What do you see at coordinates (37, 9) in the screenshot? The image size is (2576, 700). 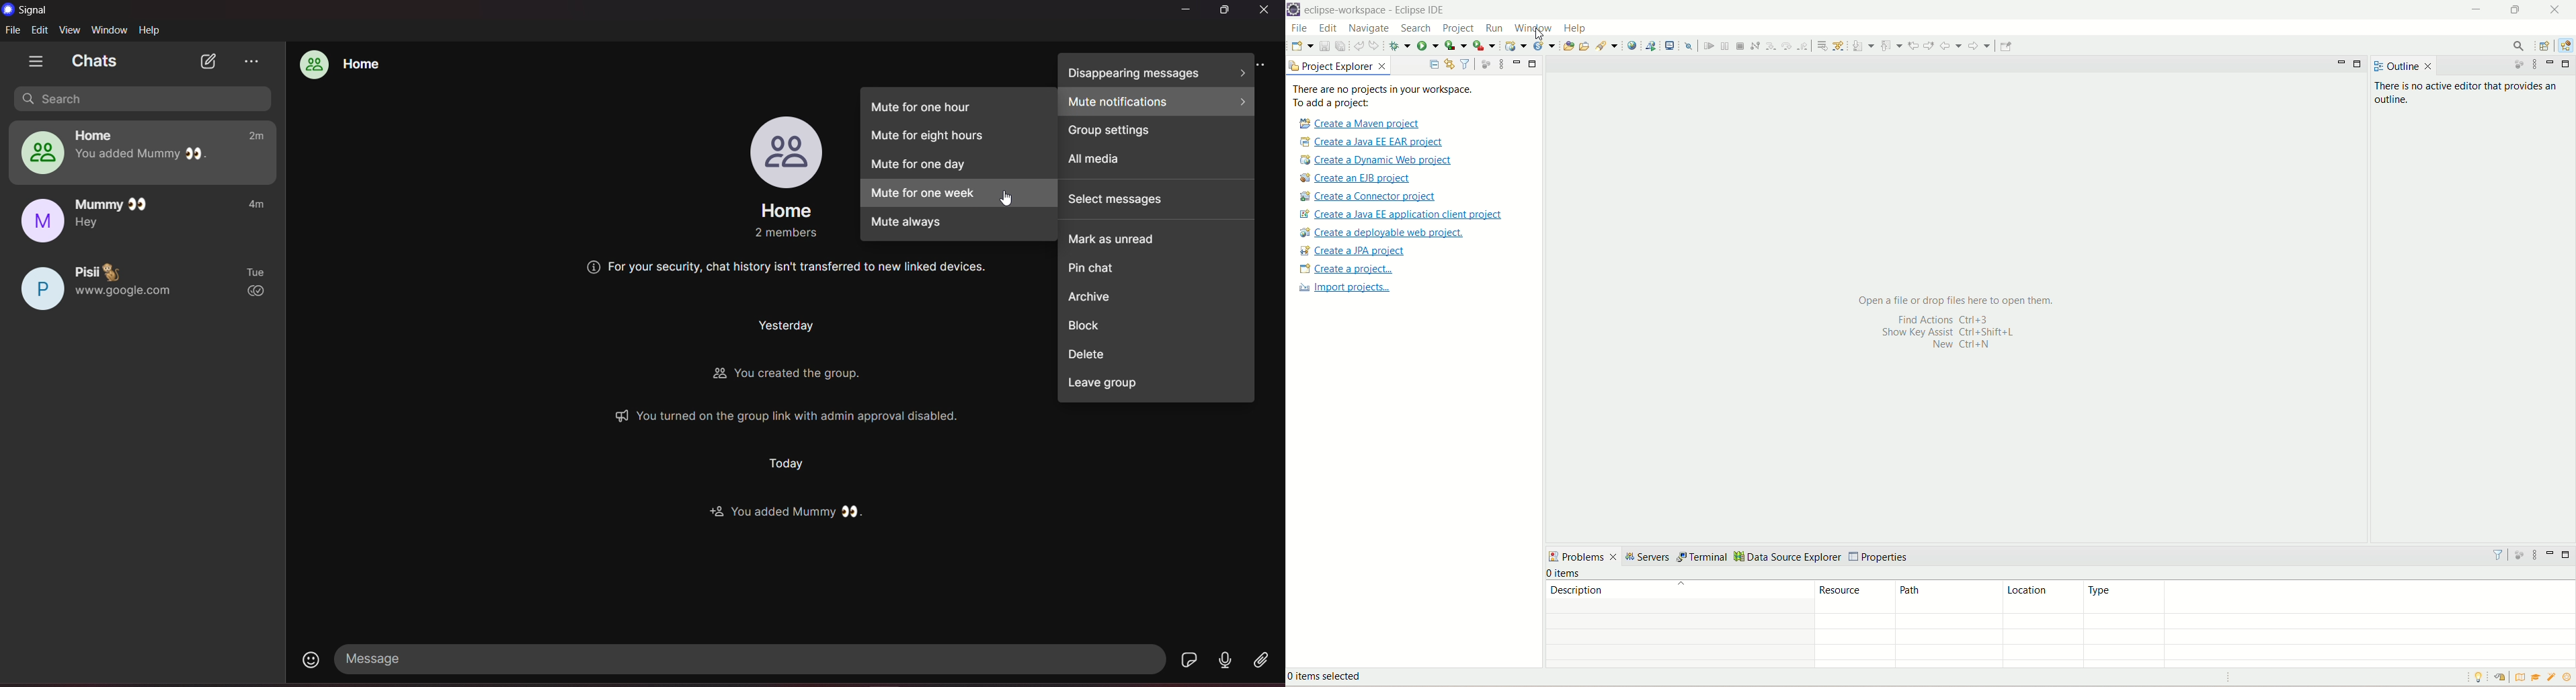 I see `title` at bounding box center [37, 9].